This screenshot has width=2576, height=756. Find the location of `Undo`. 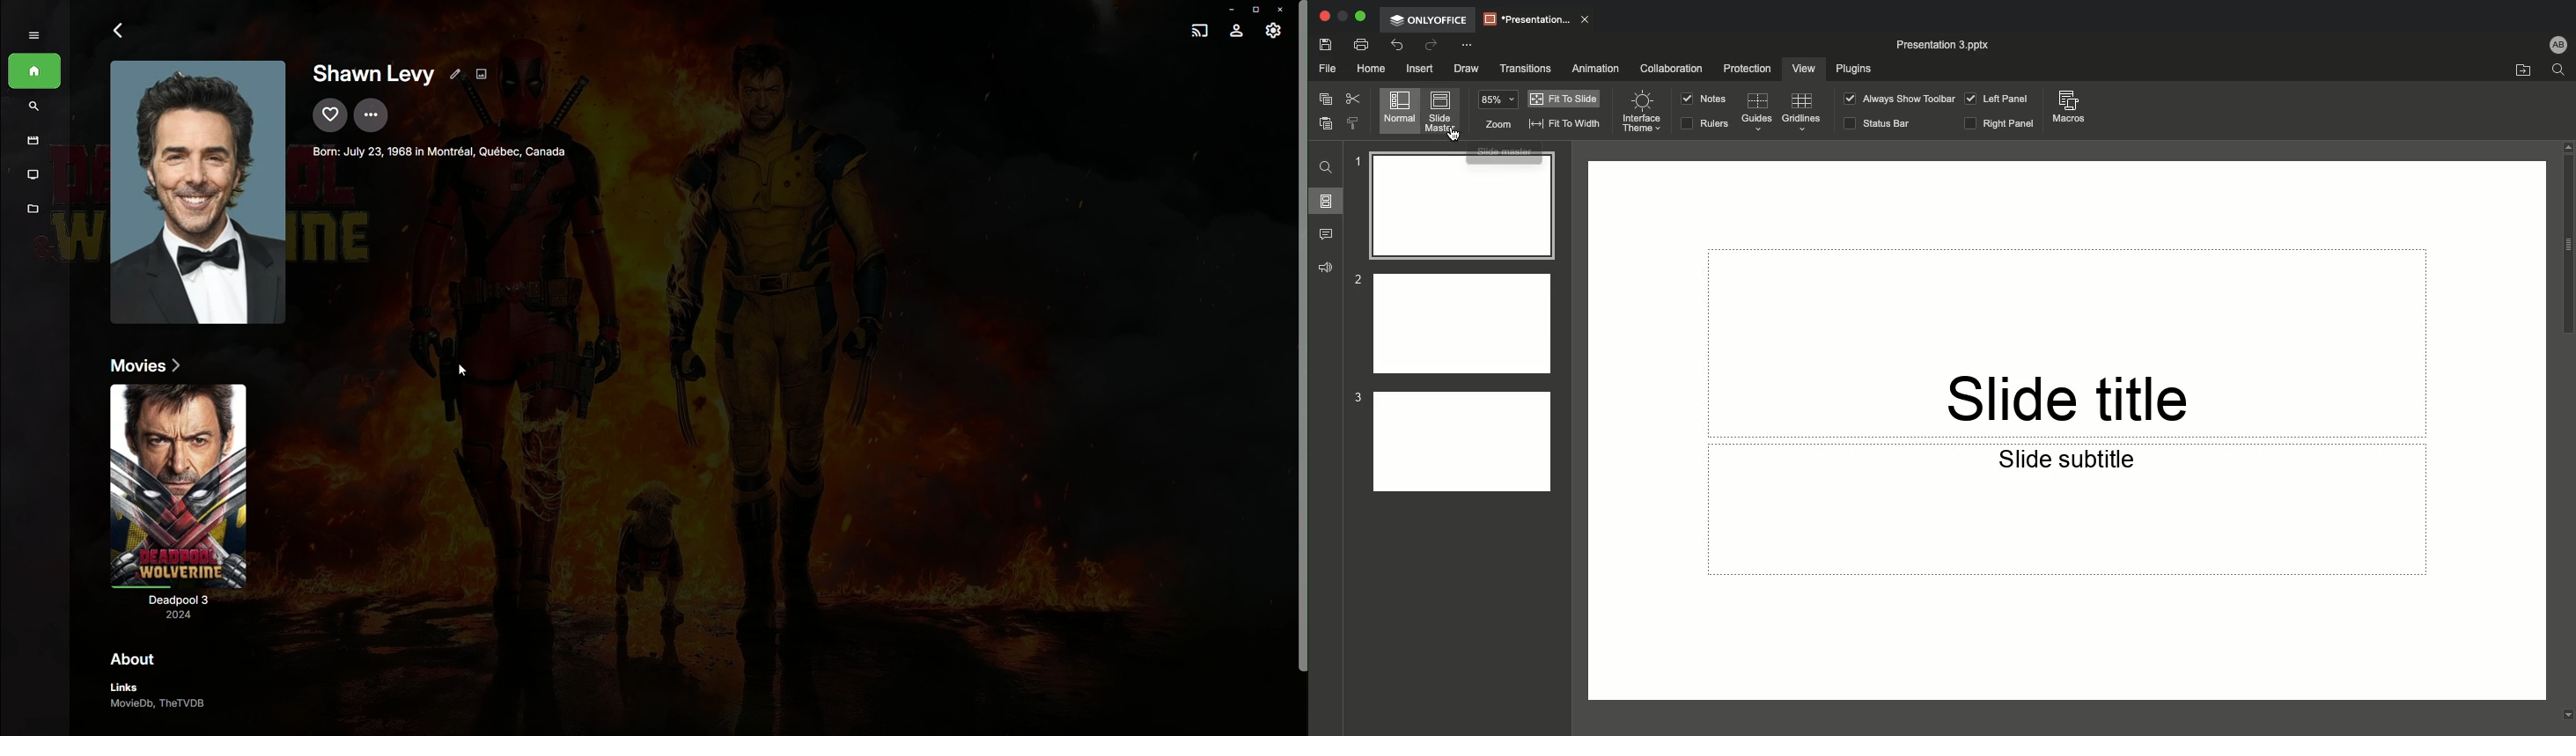

Undo is located at coordinates (1398, 45).